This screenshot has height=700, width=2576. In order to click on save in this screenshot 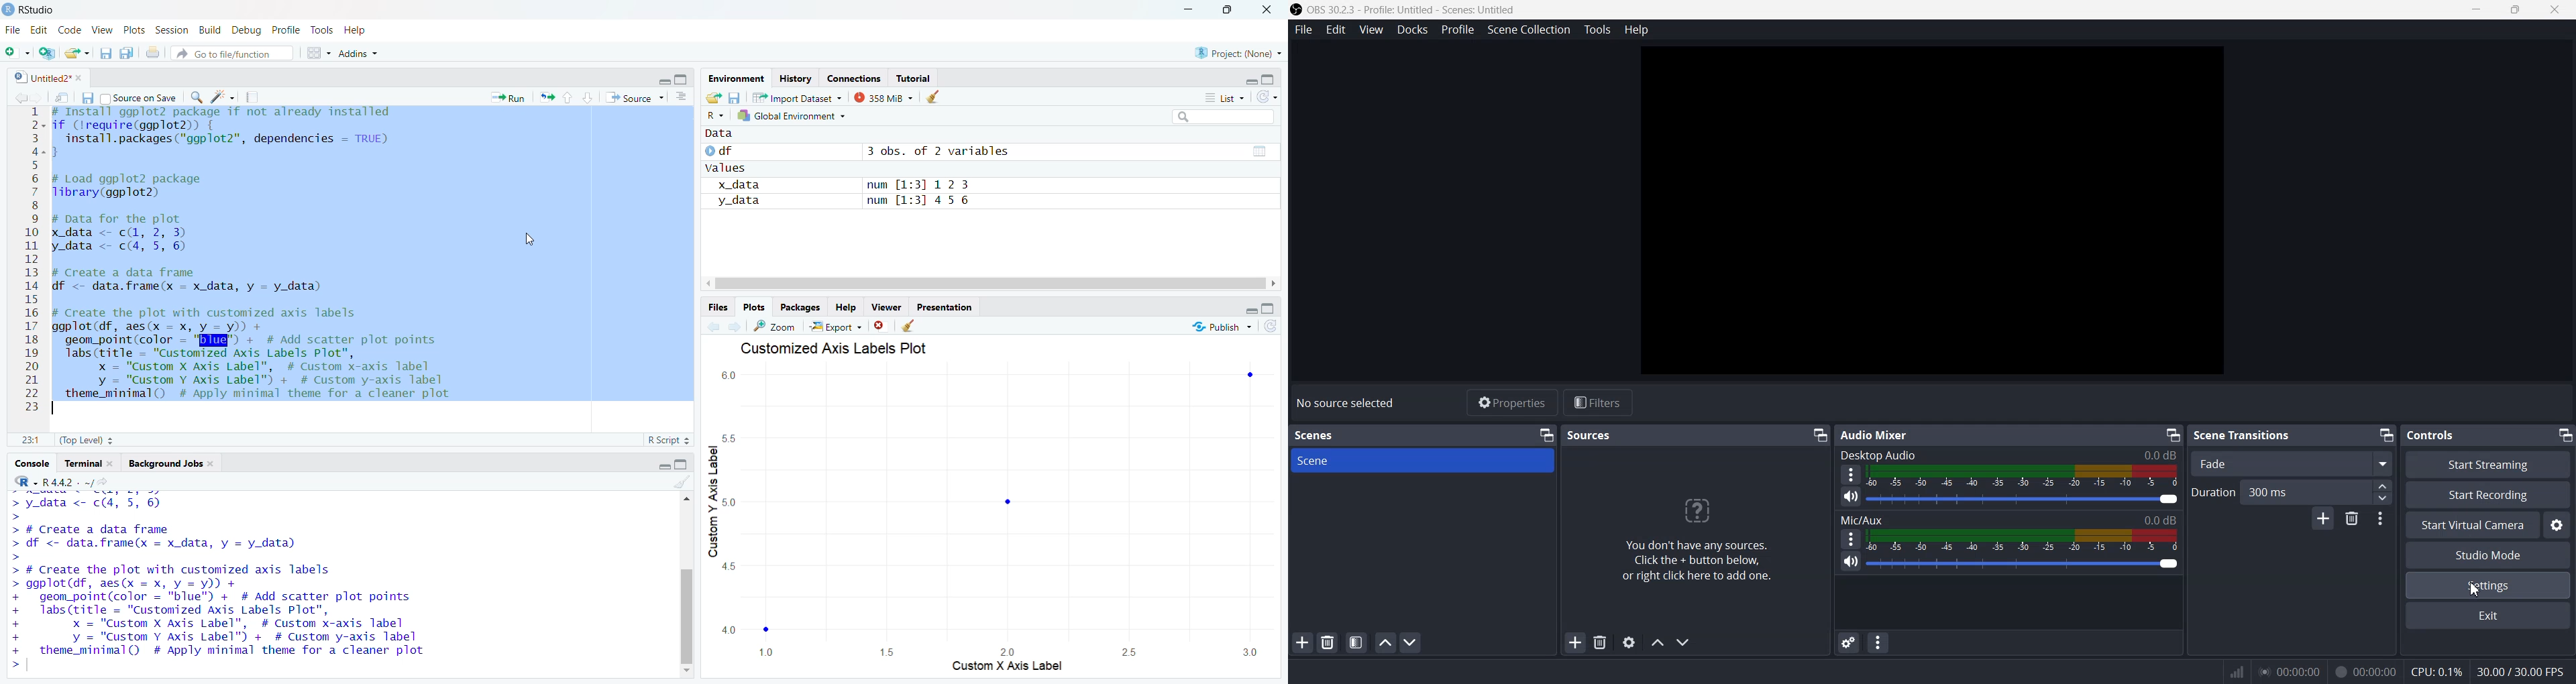, I will do `click(102, 55)`.